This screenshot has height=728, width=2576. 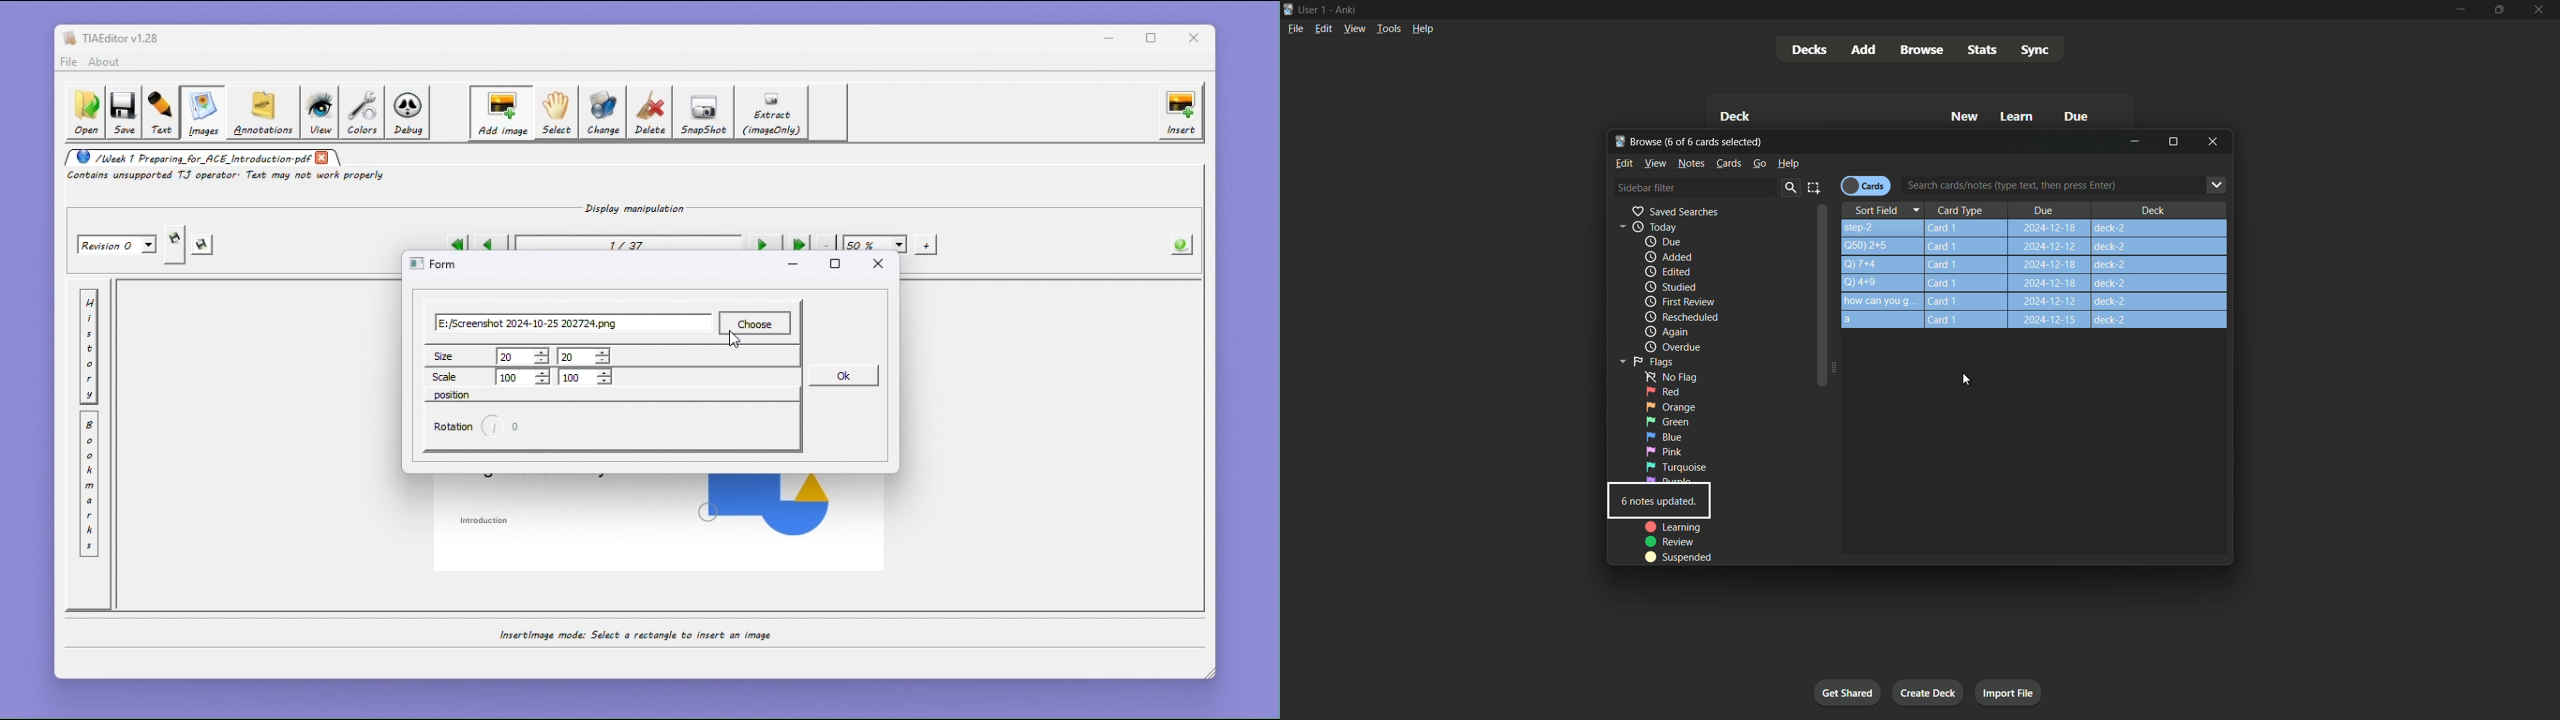 I want to click on Sync, so click(x=2035, y=50).